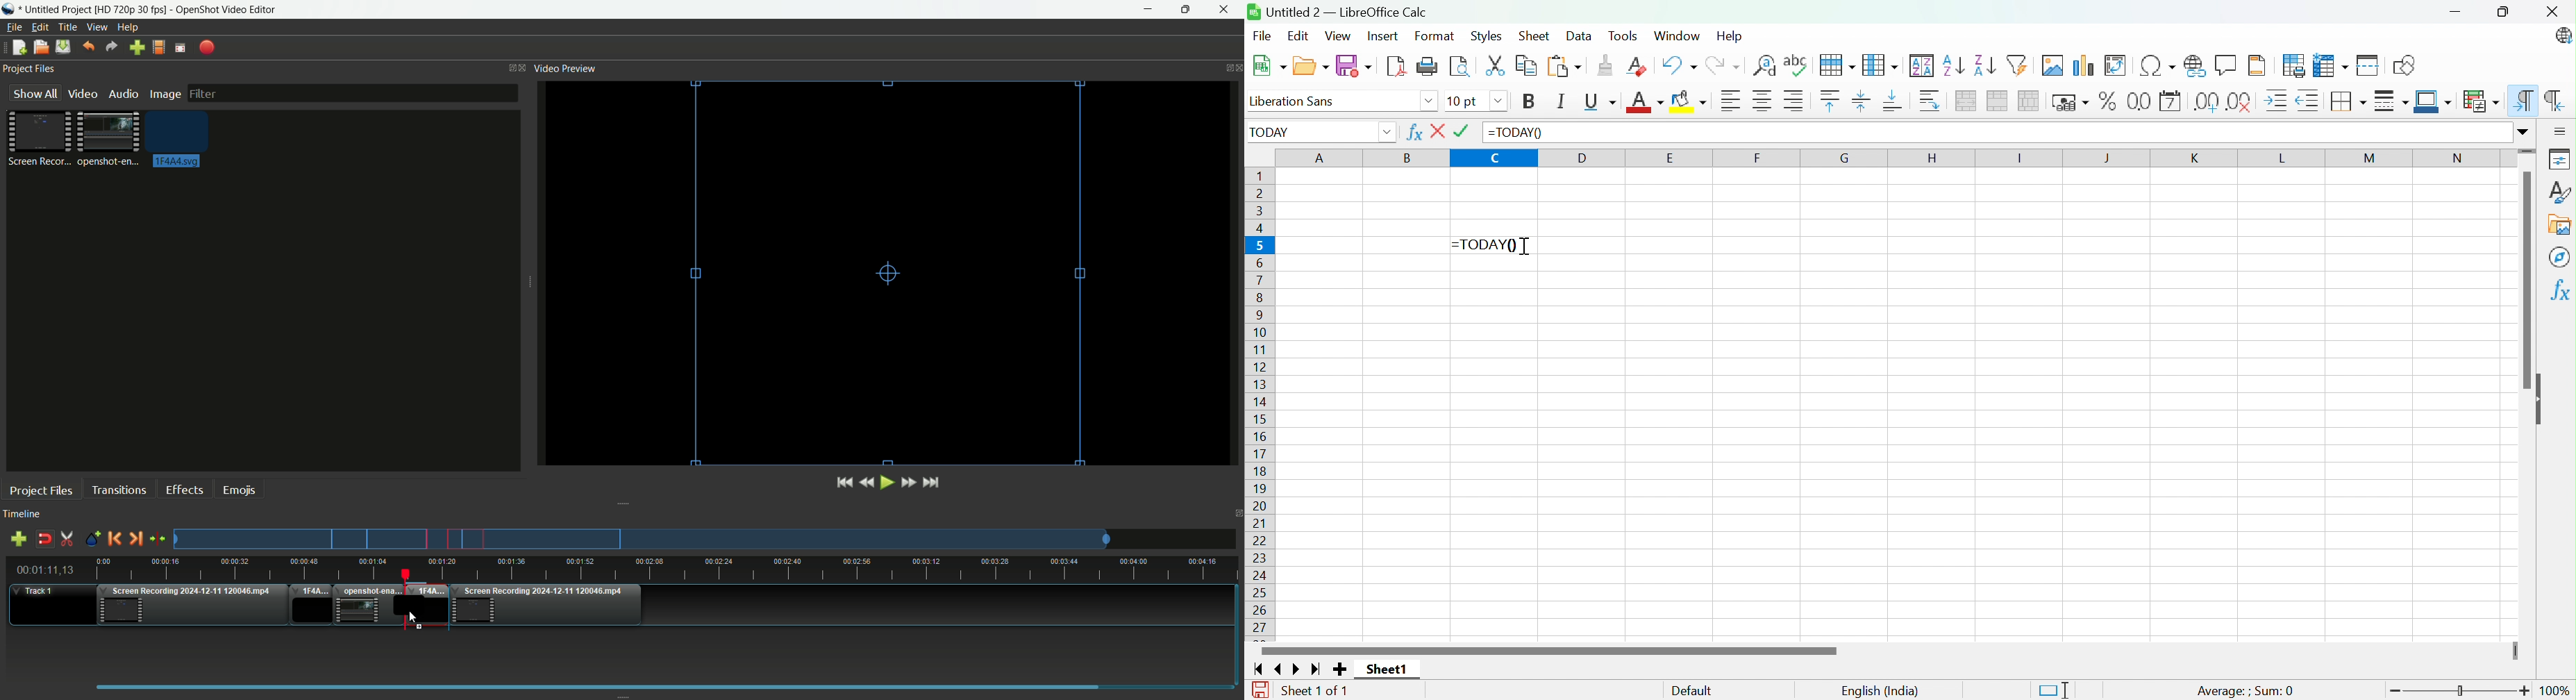  What do you see at coordinates (1579, 36) in the screenshot?
I see `Data` at bounding box center [1579, 36].